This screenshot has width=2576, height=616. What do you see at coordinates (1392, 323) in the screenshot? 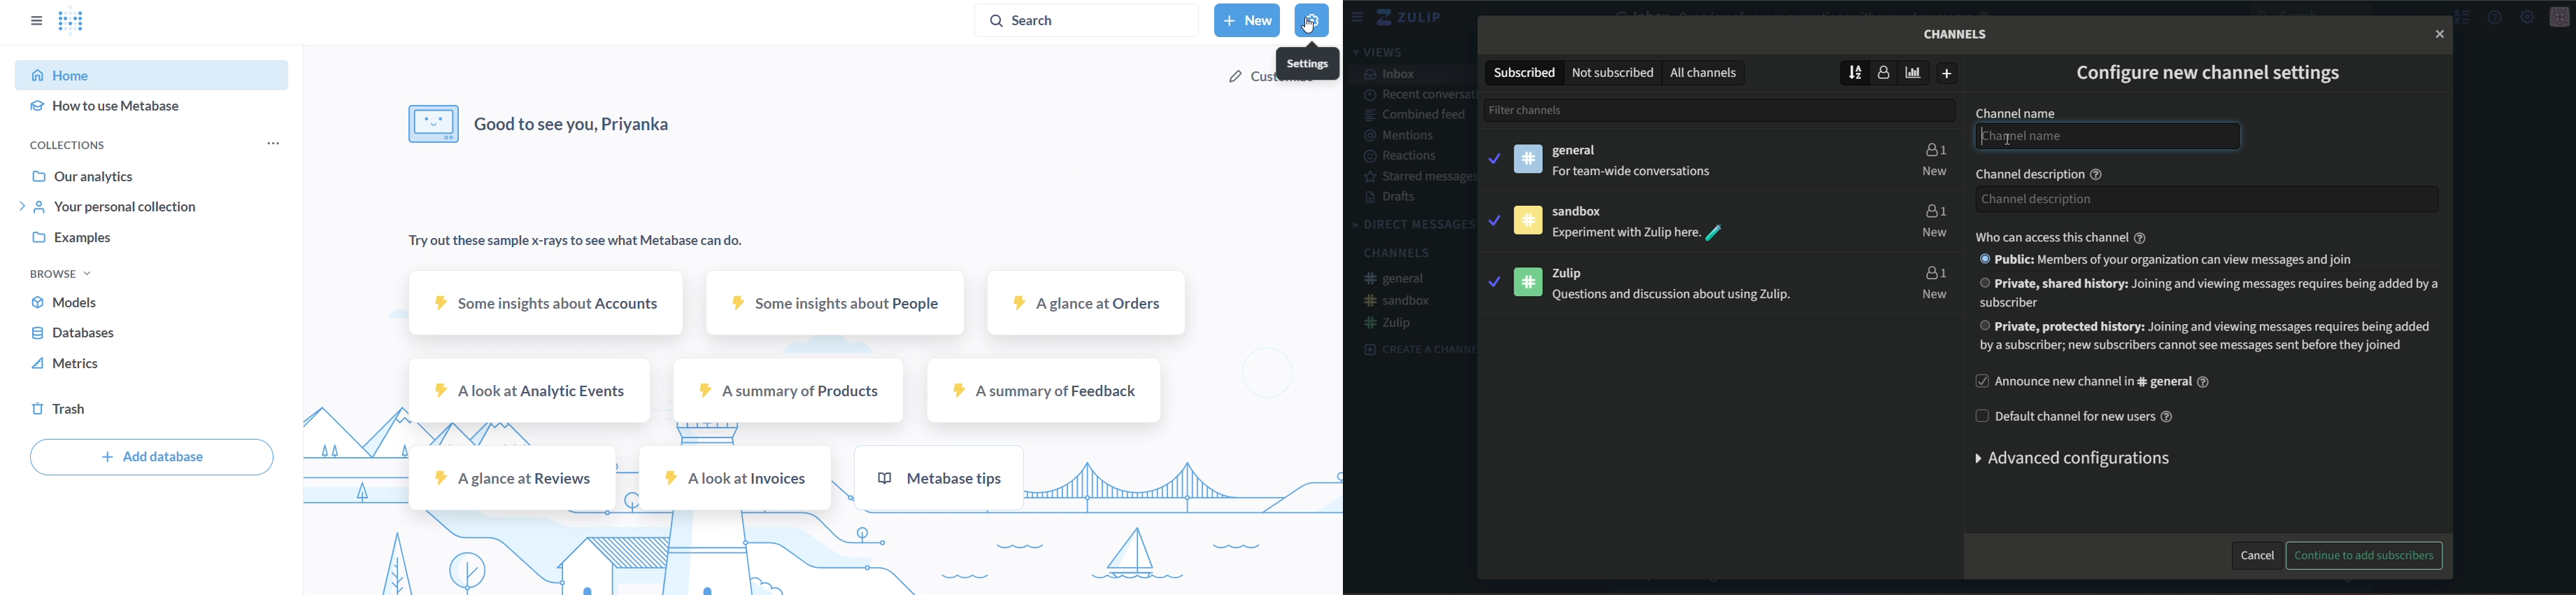
I see `#zulip` at bounding box center [1392, 323].